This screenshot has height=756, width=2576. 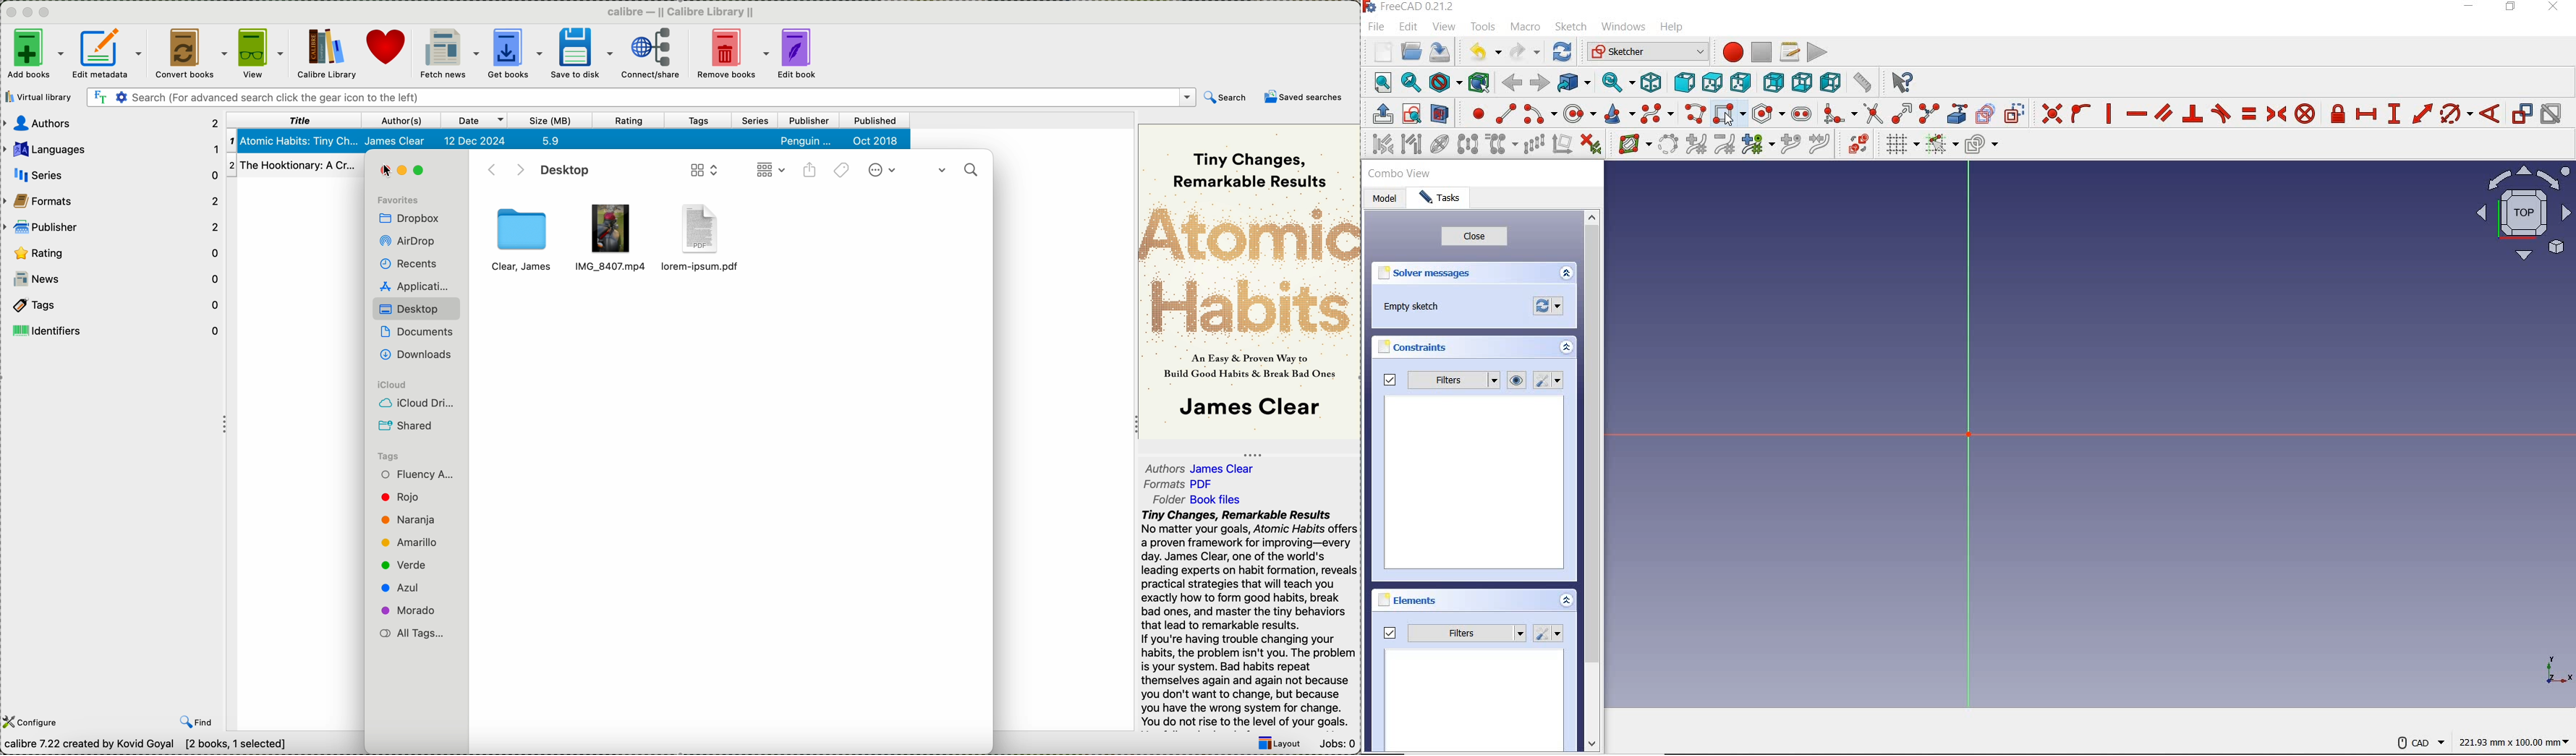 What do you see at coordinates (2457, 114) in the screenshot?
I see `constraint arc/circle` at bounding box center [2457, 114].